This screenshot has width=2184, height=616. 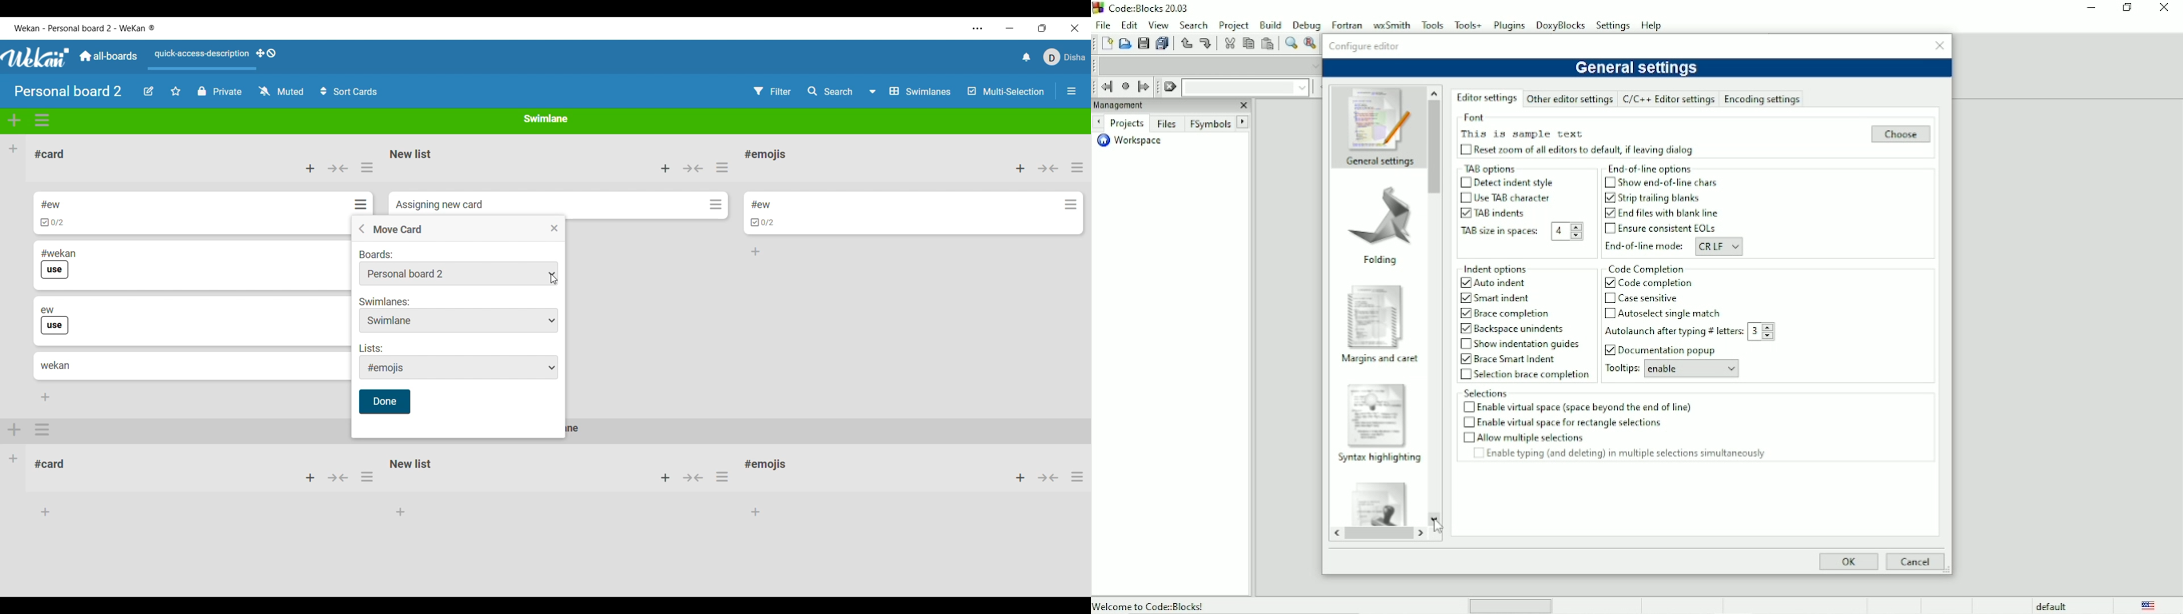 What do you see at coordinates (1377, 502) in the screenshot?
I see `IMage` at bounding box center [1377, 502].